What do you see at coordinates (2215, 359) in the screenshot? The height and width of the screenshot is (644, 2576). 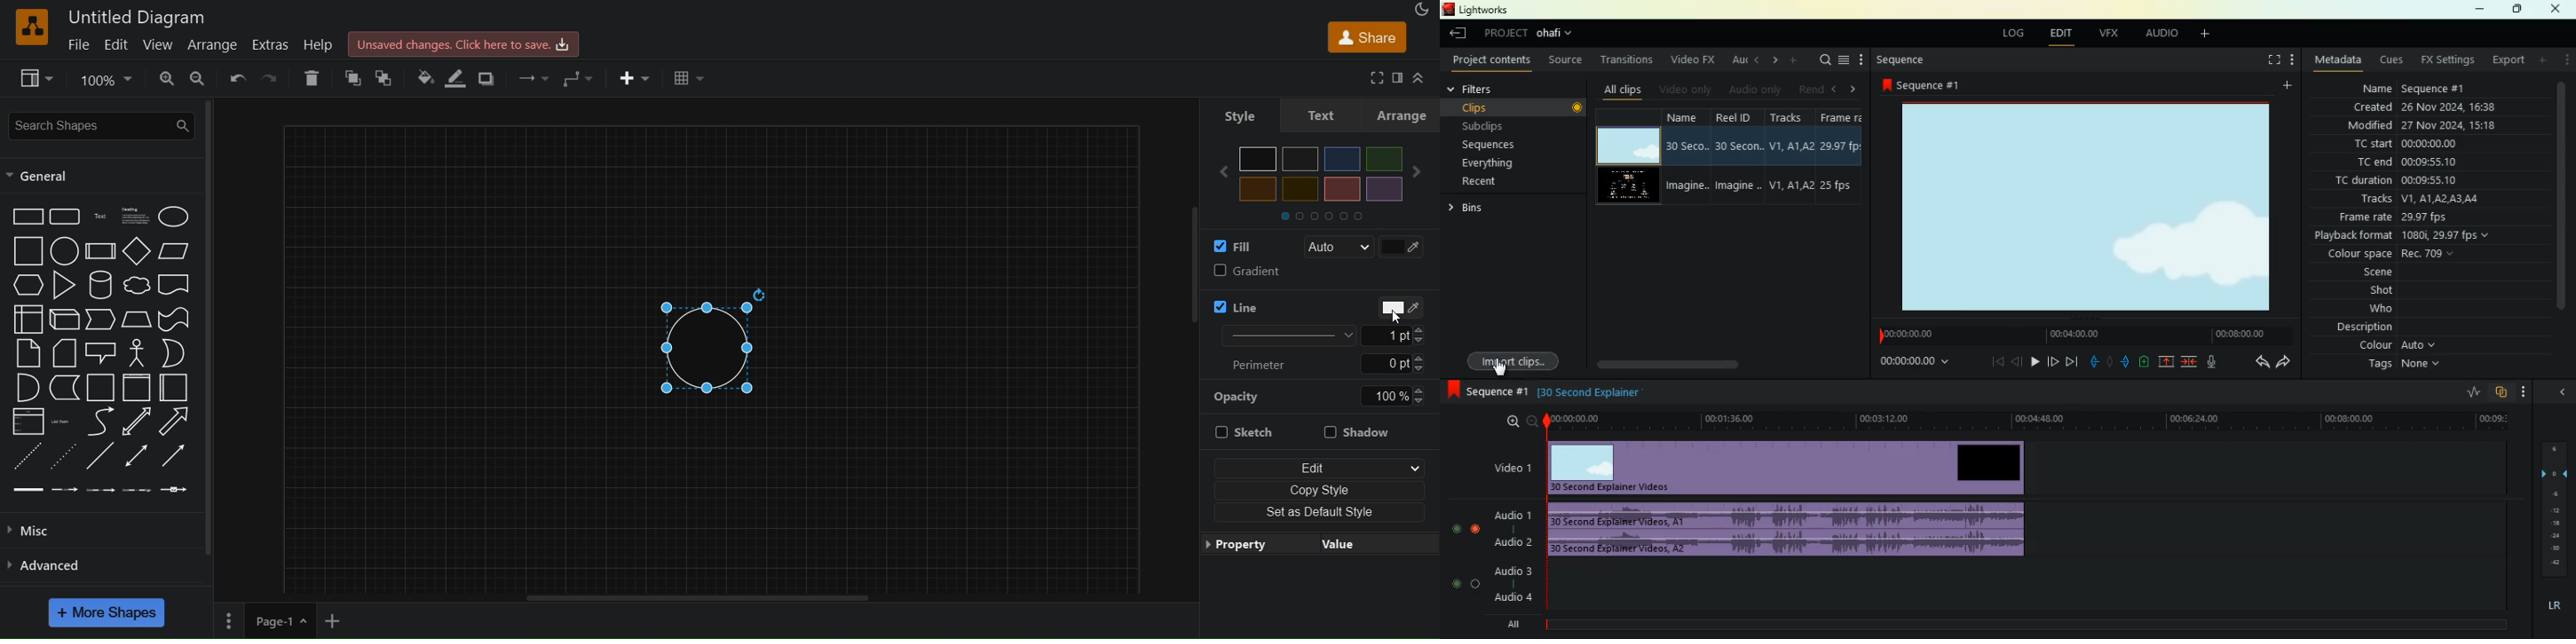 I see `mic` at bounding box center [2215, 359].